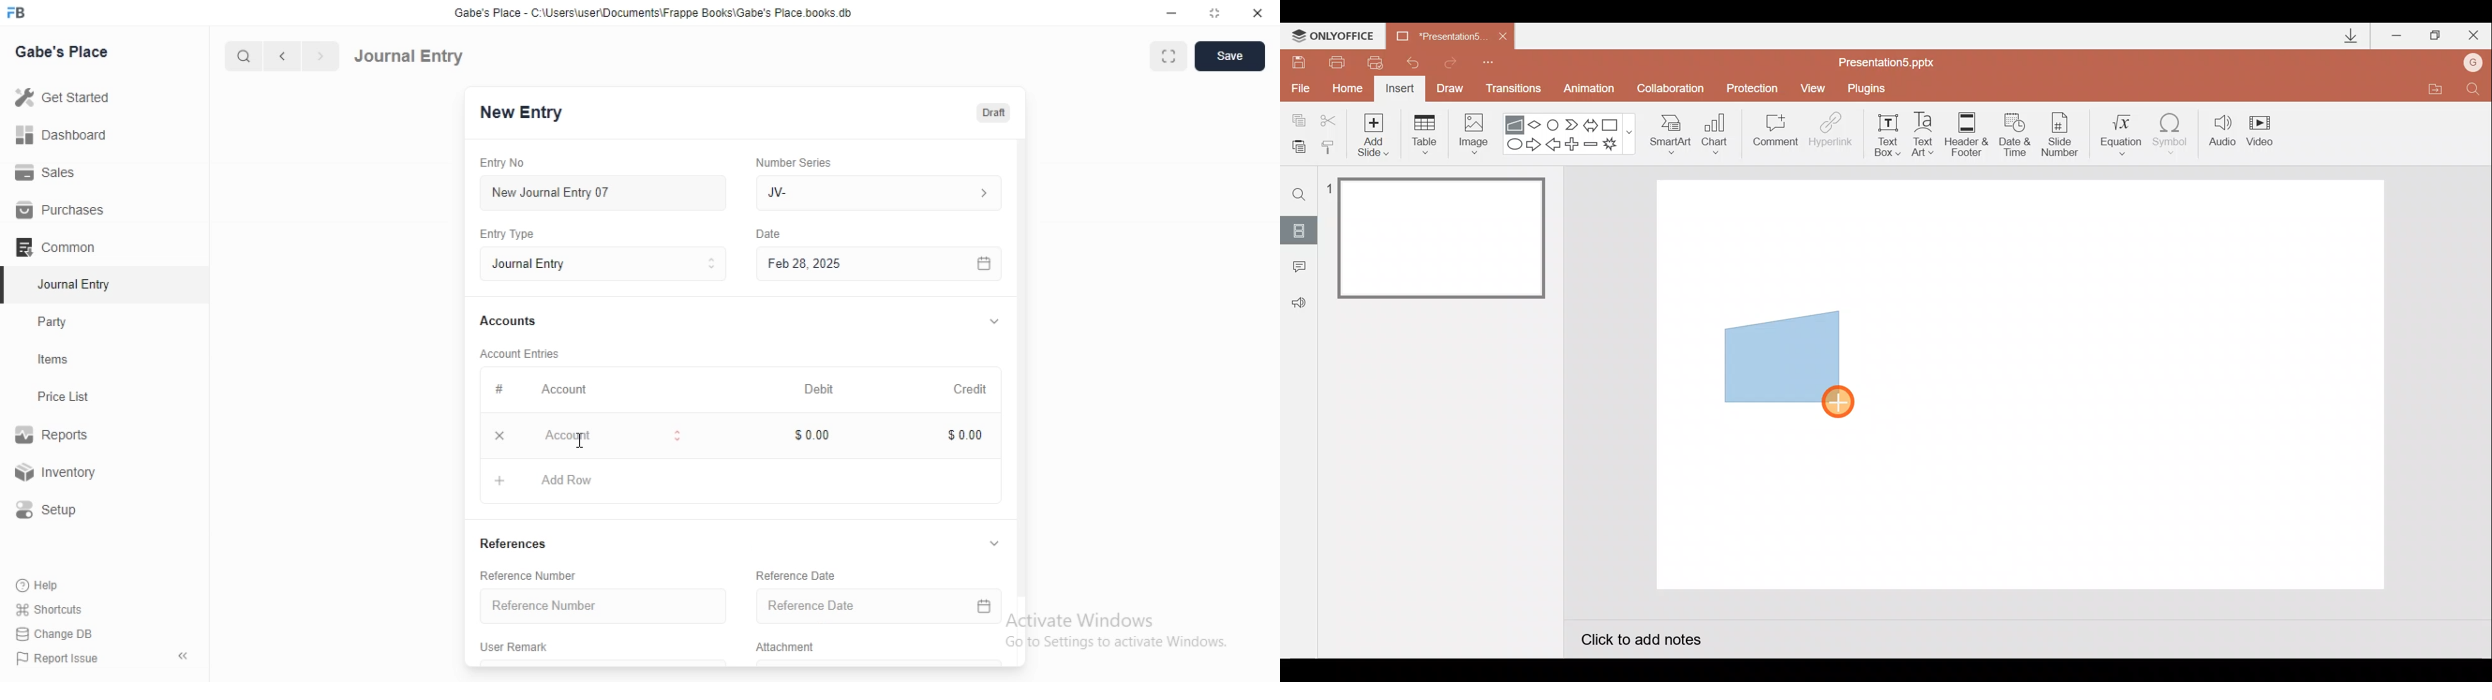 Image resolution: width=2492 pixels, height=700 pixels. I want to click on cursor, so click(580, 441).